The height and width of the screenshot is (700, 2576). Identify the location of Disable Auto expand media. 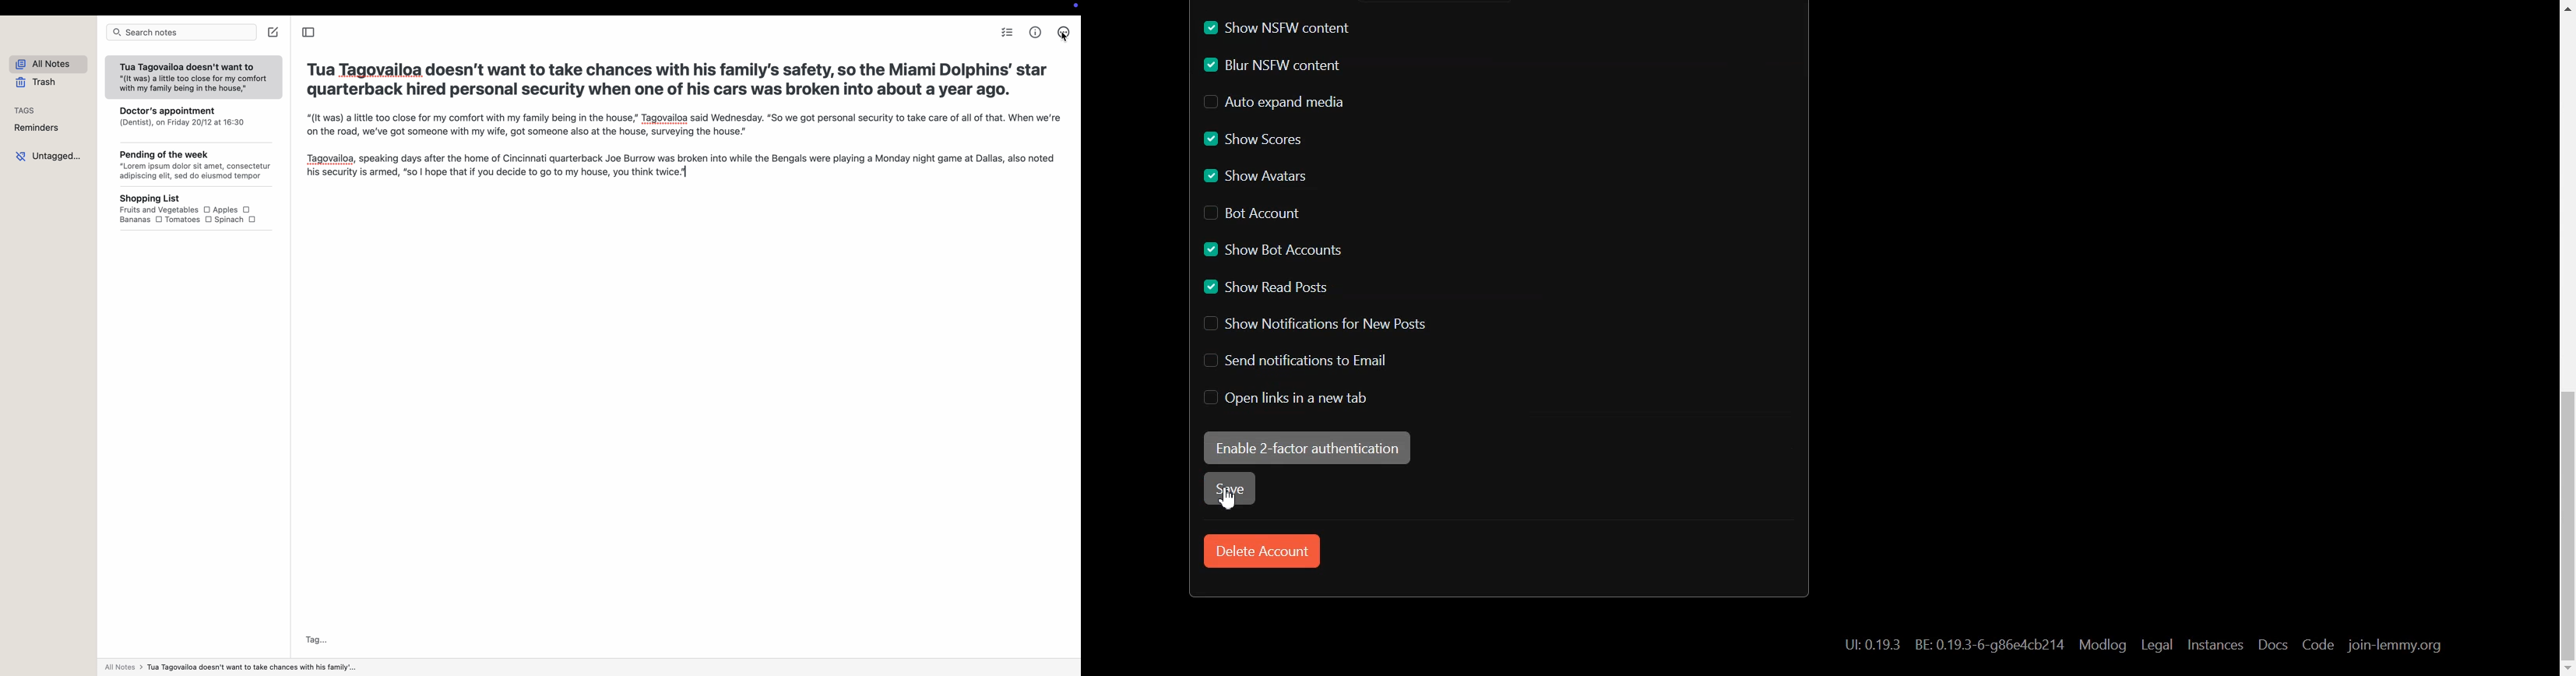
(1273, 103).